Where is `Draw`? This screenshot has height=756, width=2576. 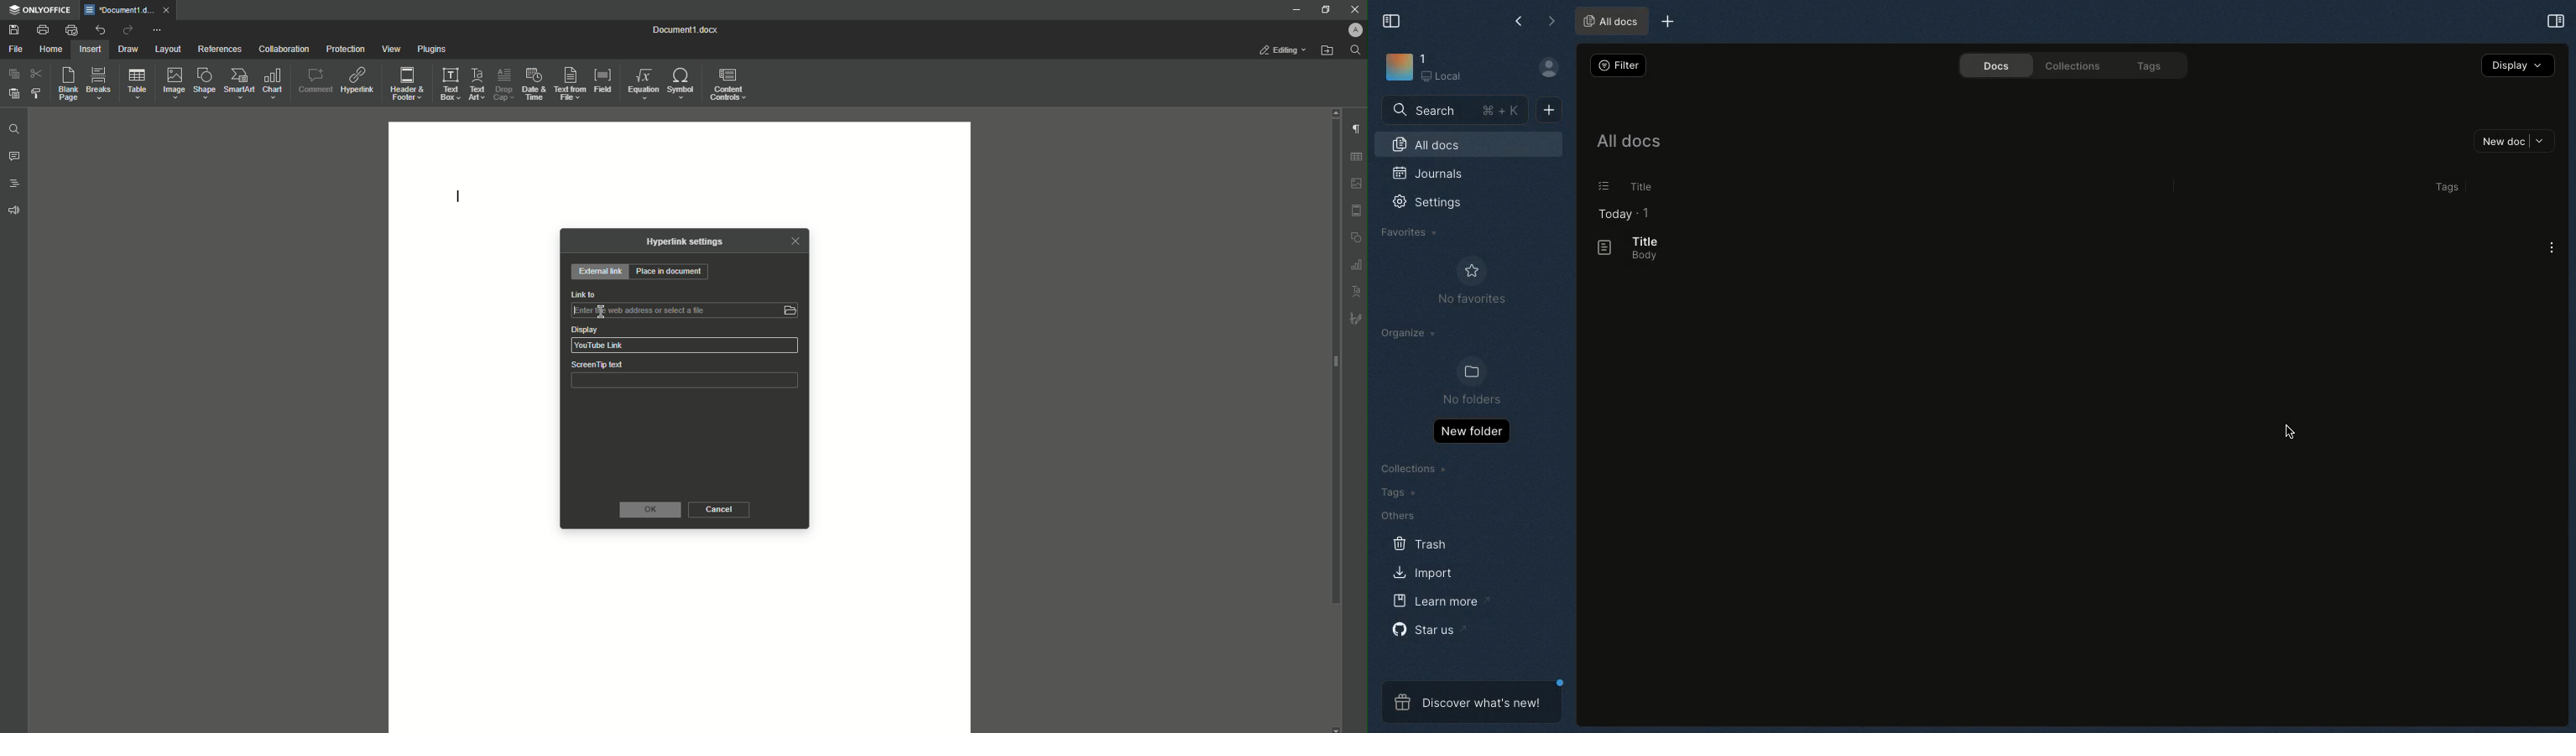
Draw is located at coordinates (130, 48).